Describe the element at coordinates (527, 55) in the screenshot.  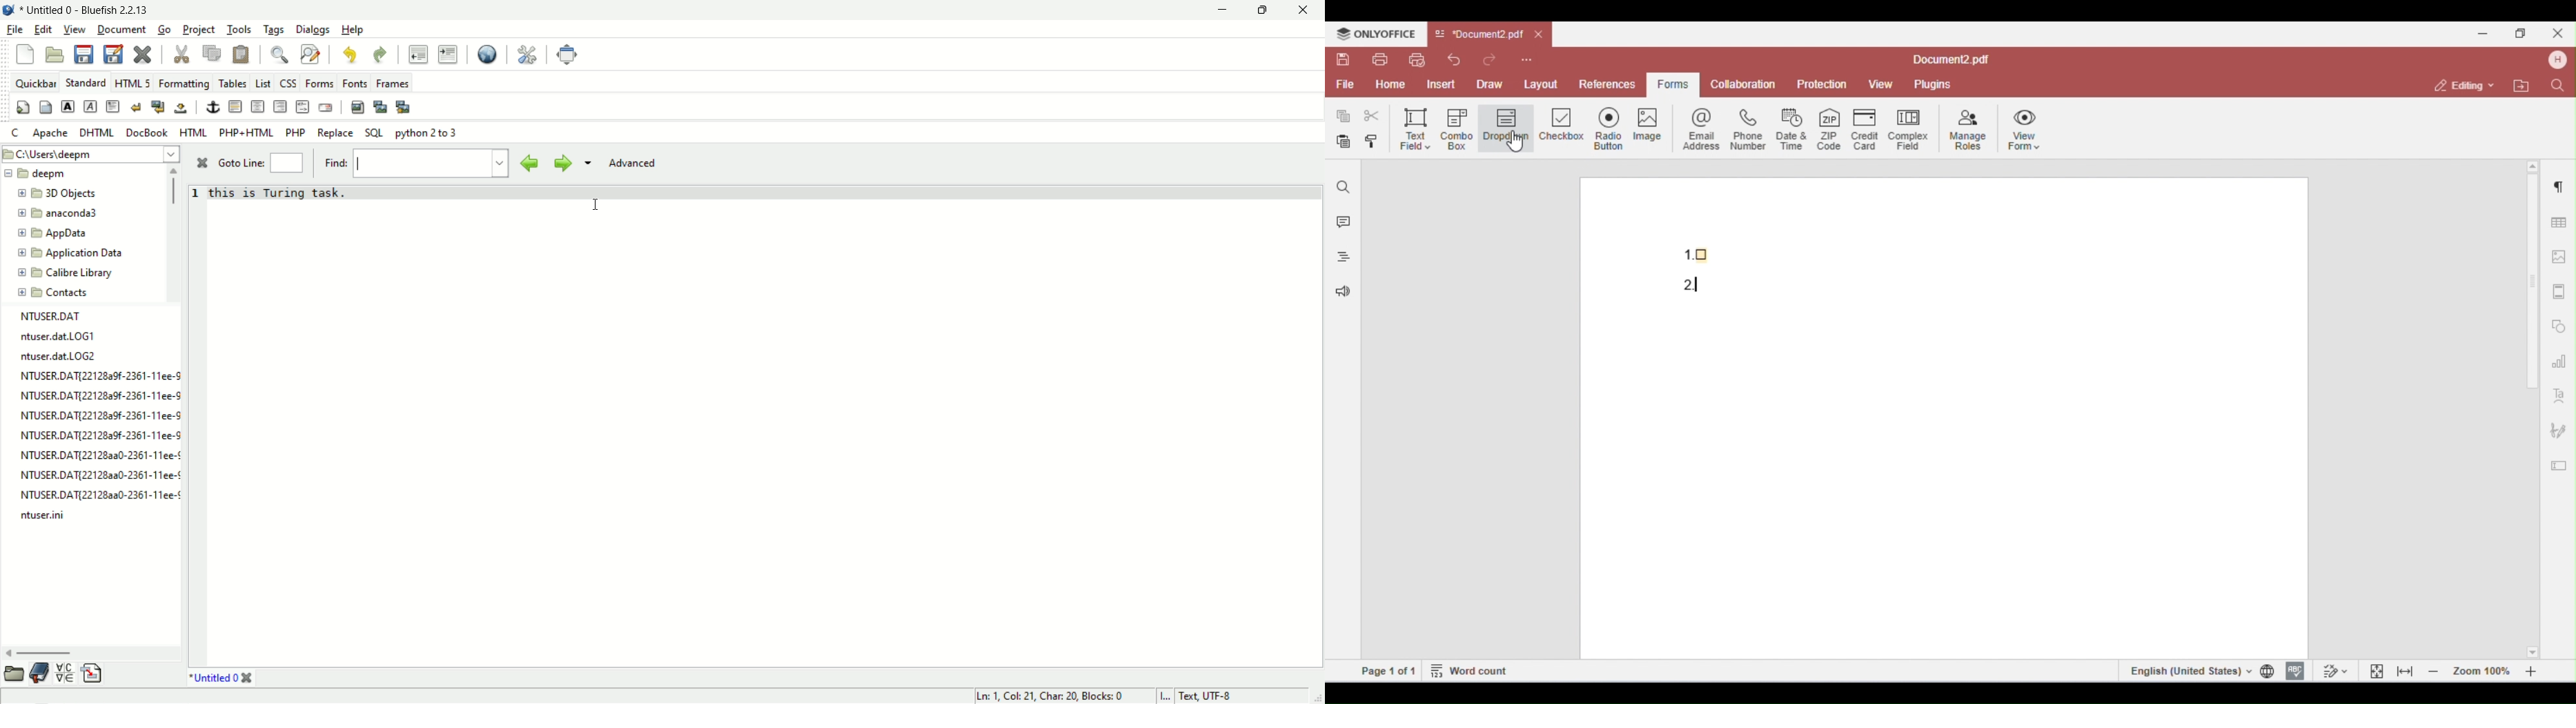
I see `preferences` at that location.